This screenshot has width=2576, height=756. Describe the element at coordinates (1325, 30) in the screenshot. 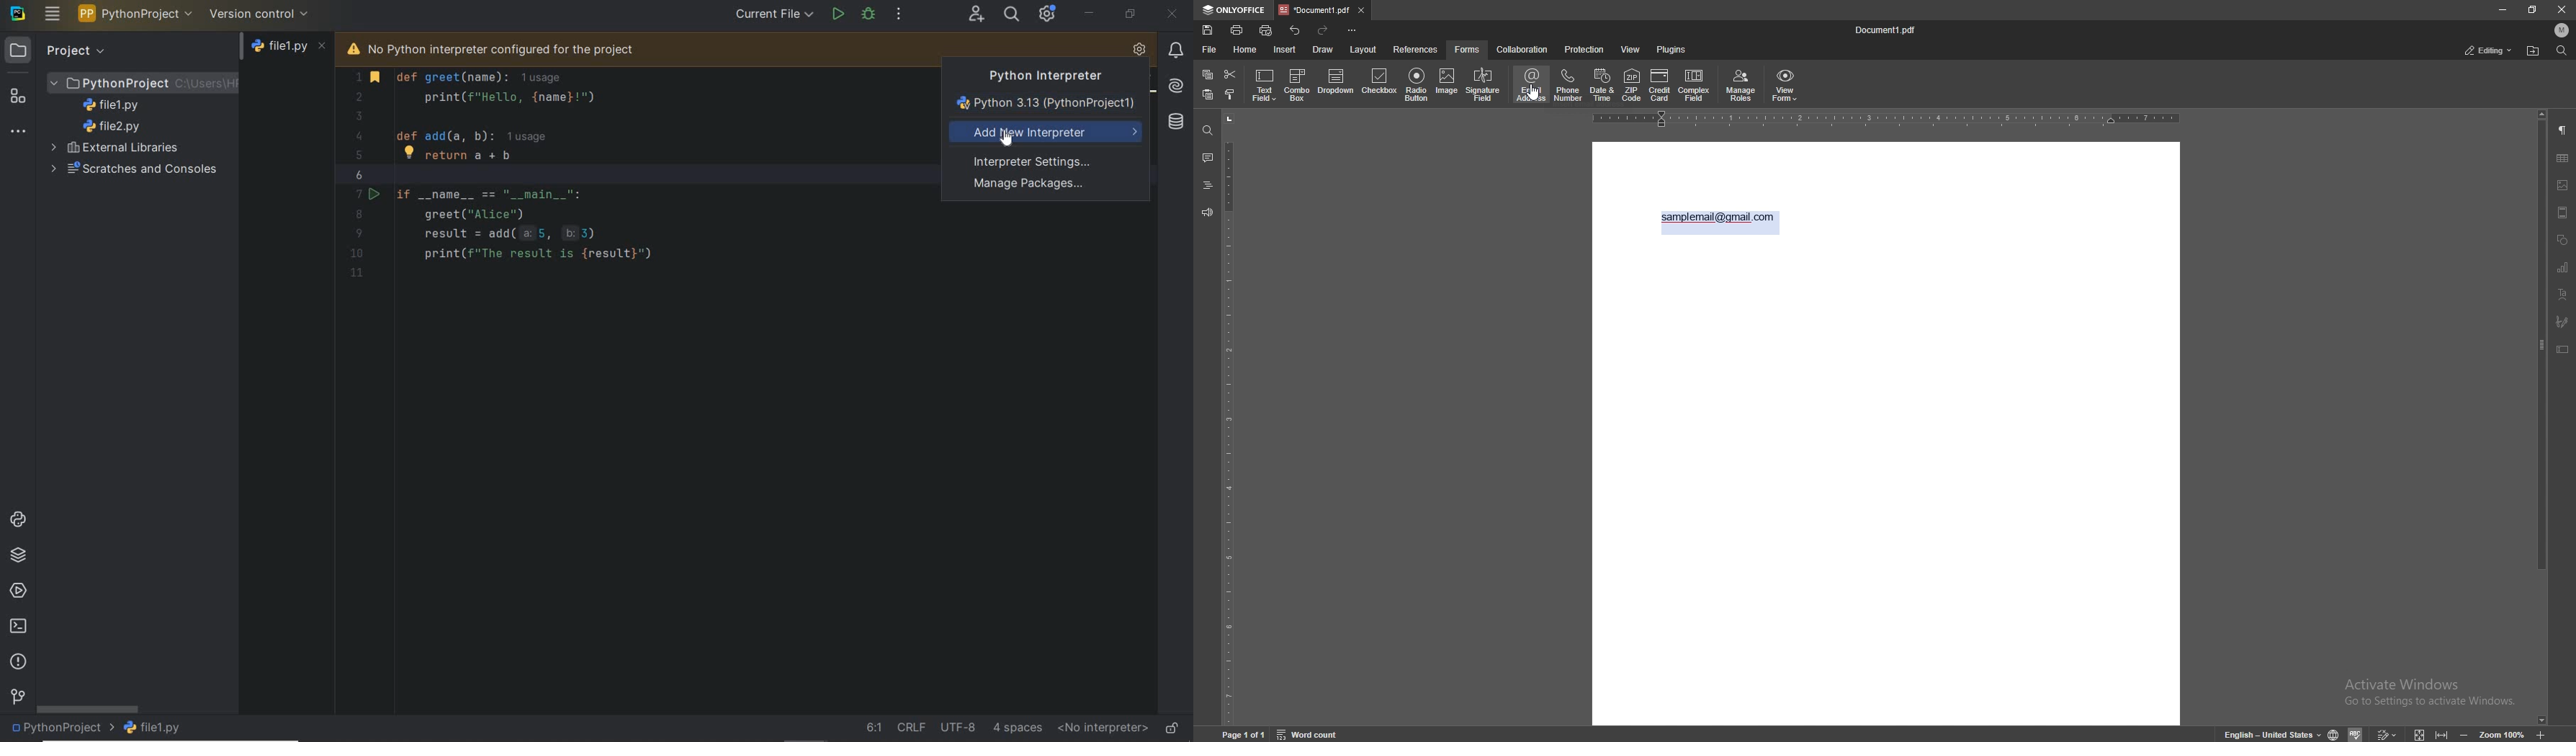

I see `redo` at that location.